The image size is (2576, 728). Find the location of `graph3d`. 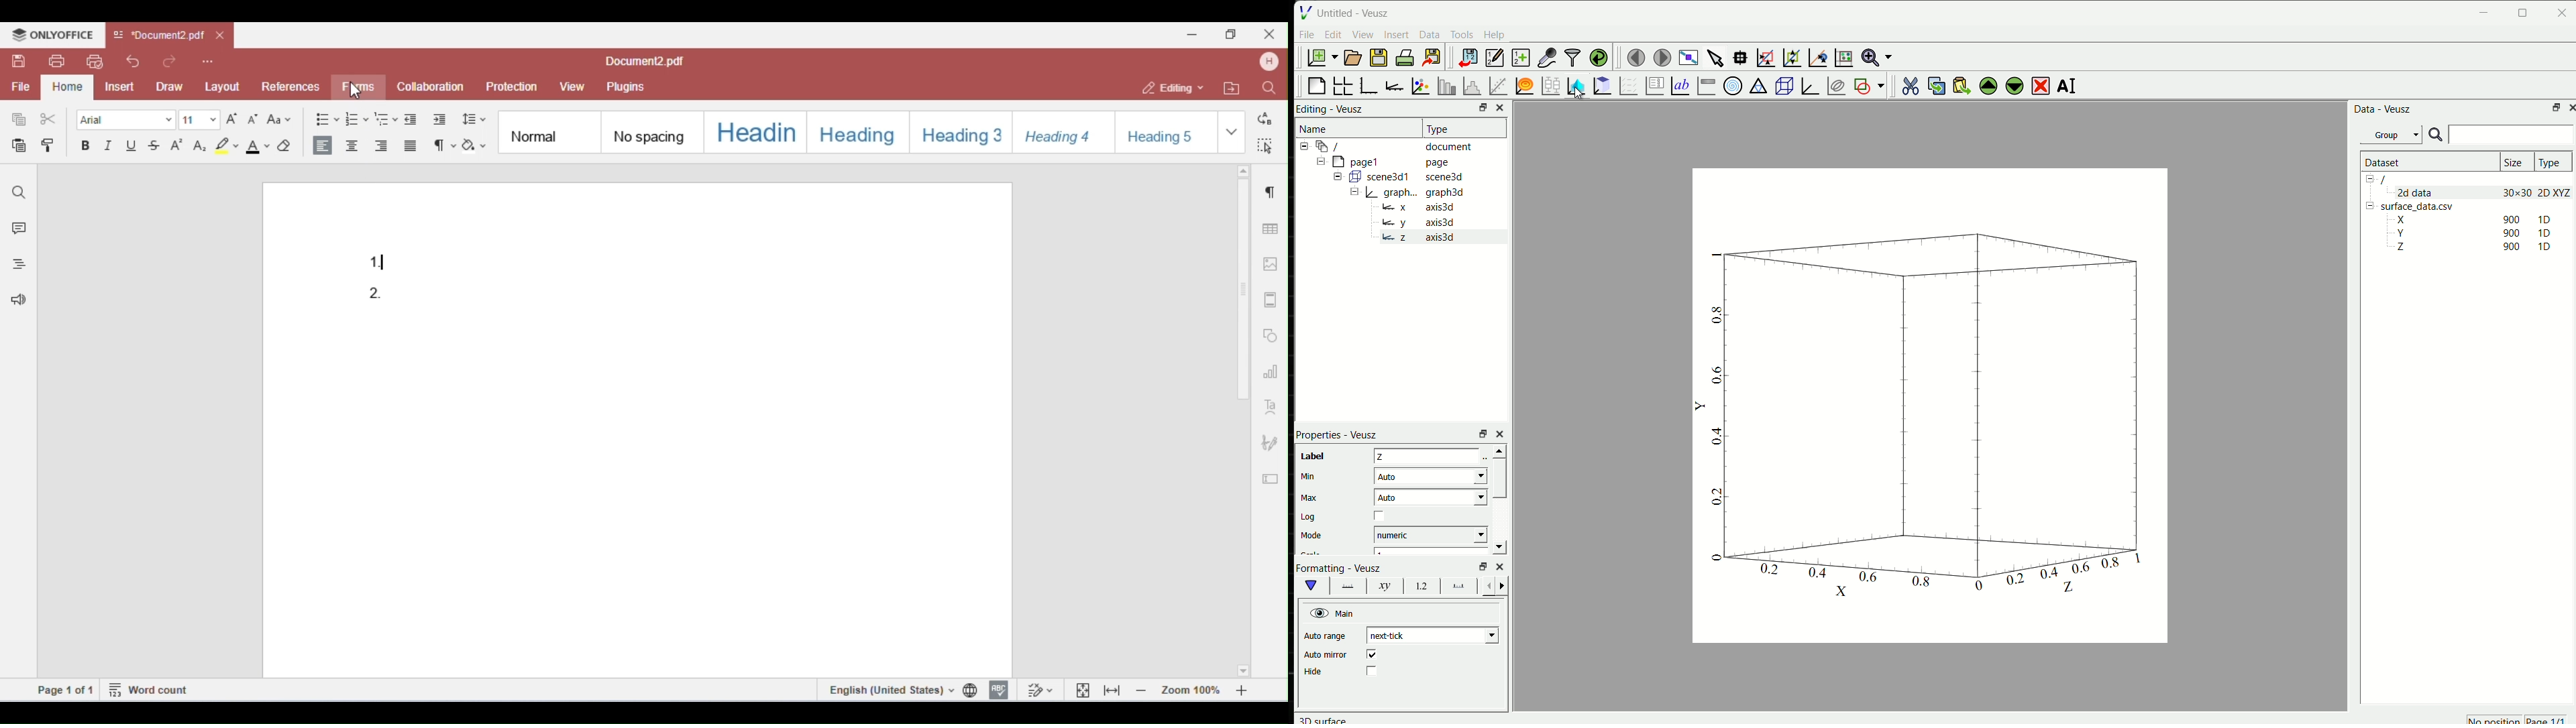

graph3d is located at coordinates (1447, 194).